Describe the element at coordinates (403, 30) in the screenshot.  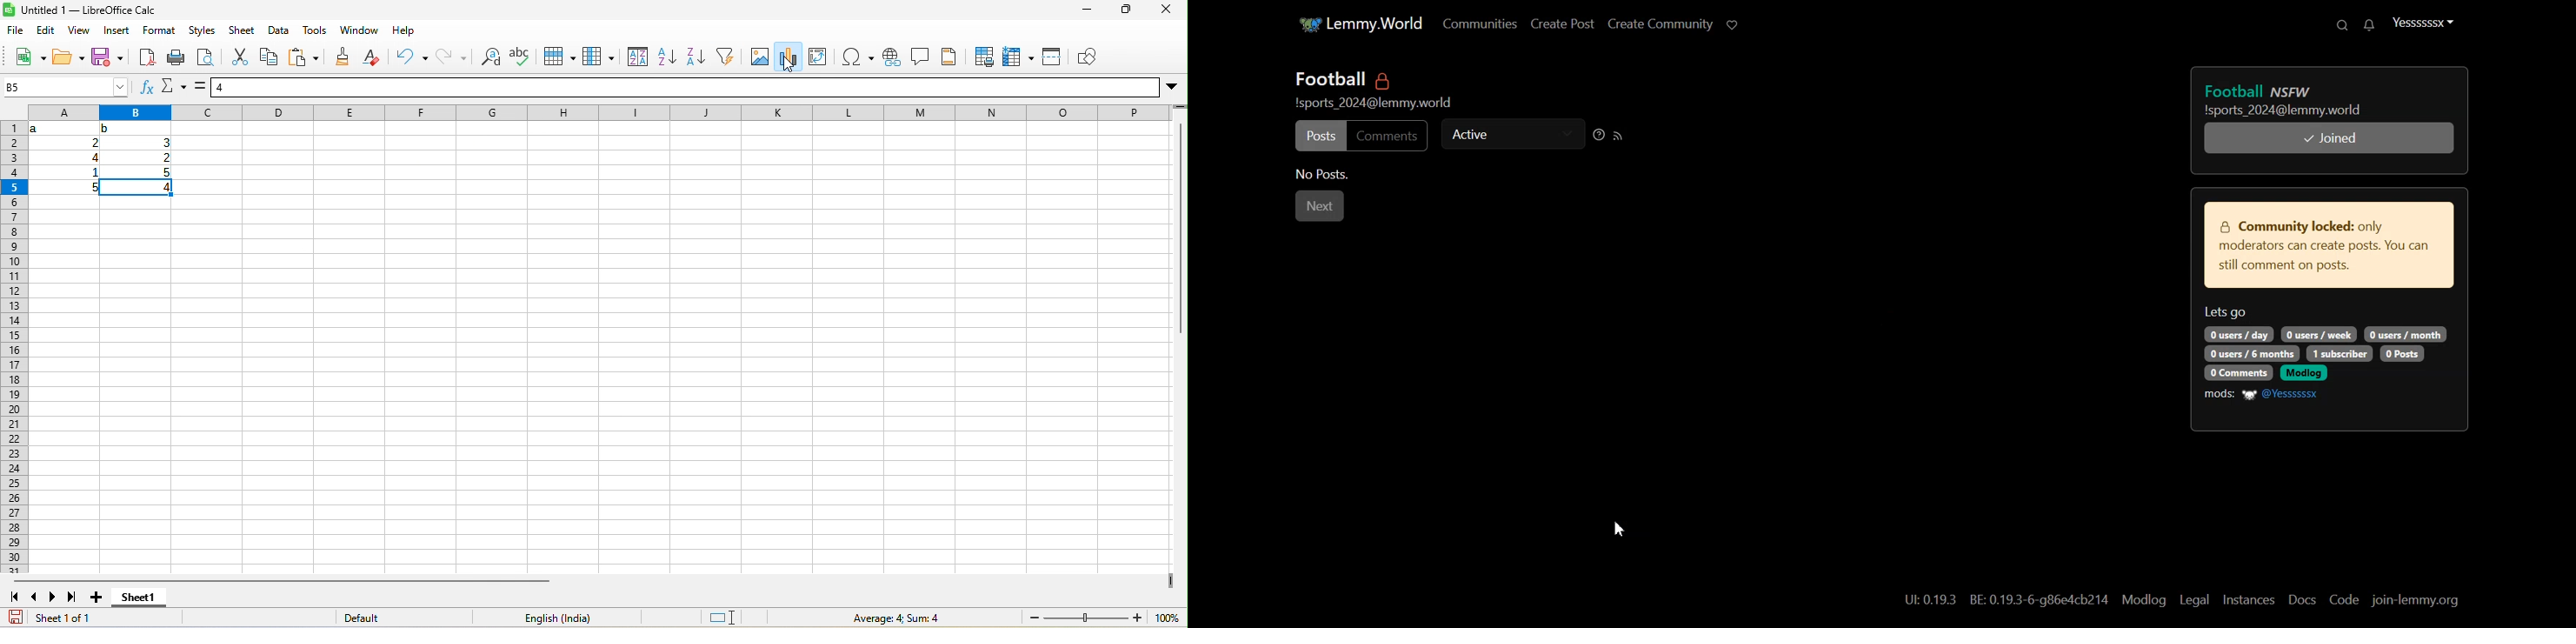
I see `help` at that location.